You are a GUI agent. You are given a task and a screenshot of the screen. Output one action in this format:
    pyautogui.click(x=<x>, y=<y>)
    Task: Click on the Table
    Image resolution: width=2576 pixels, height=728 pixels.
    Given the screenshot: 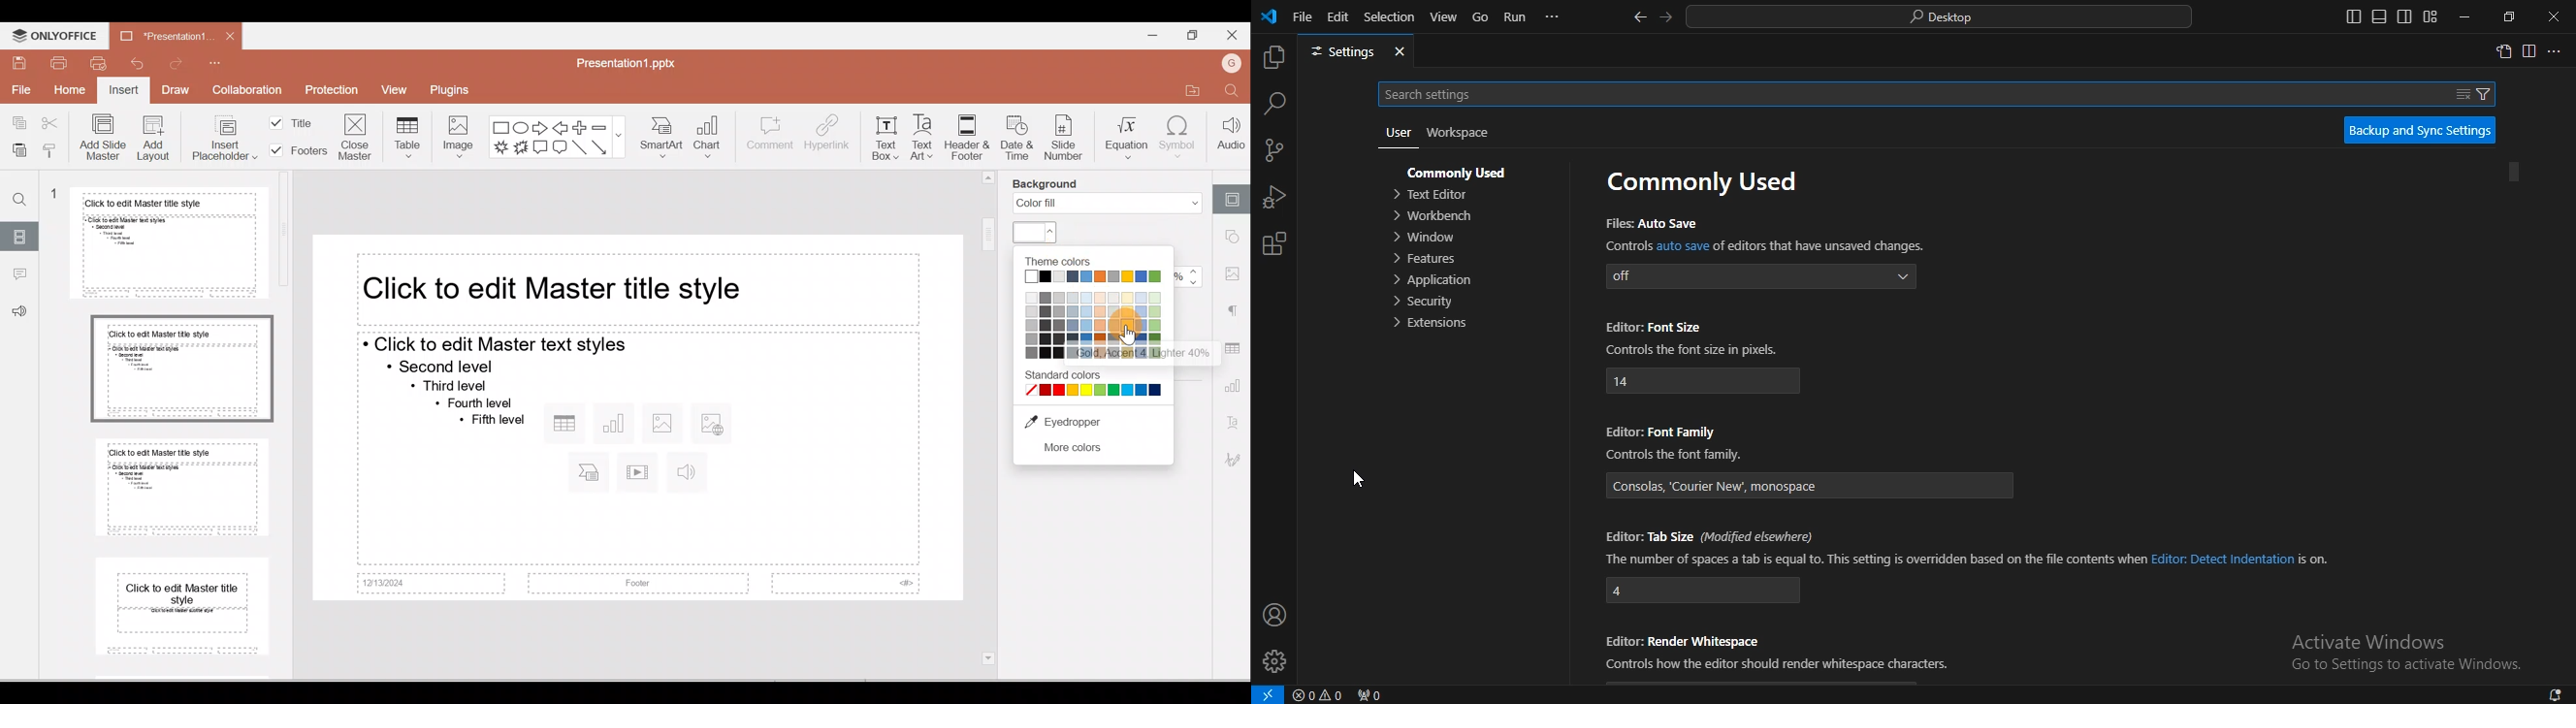 What is the action you would take?
    pyautogui.click(x=404, y=135)
    